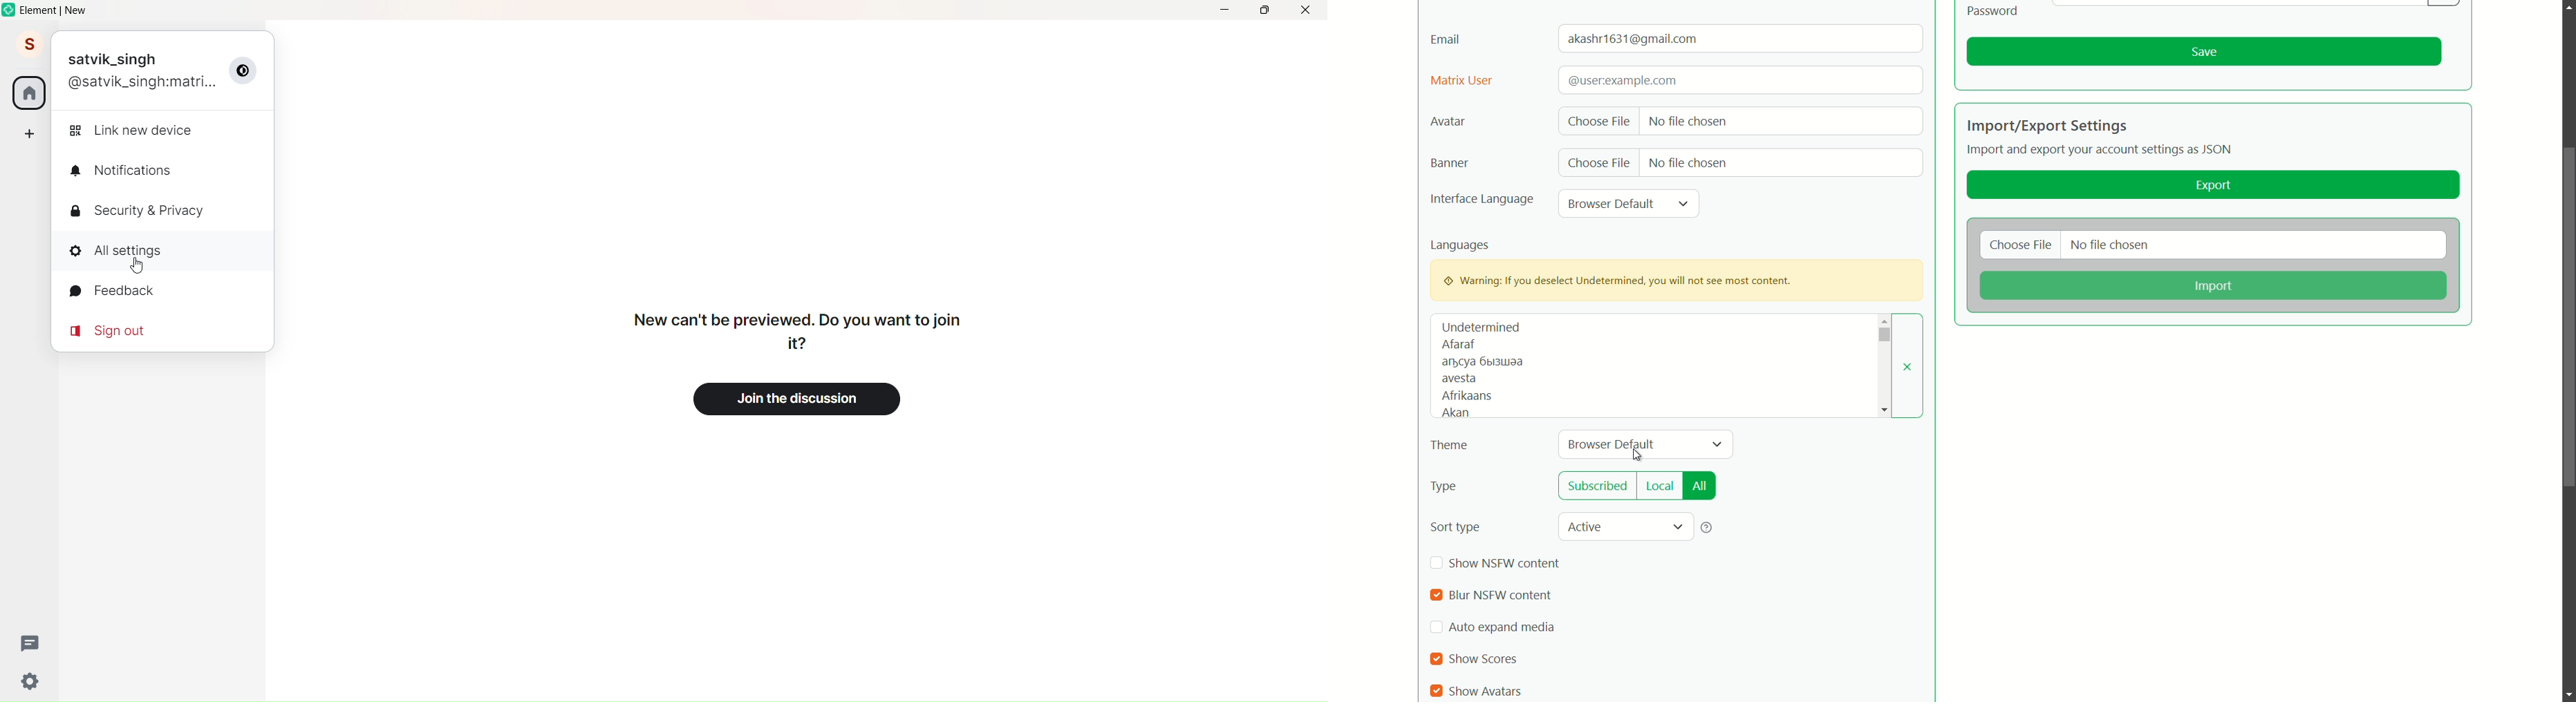  I want to click on choose file, so click(1600, 163).